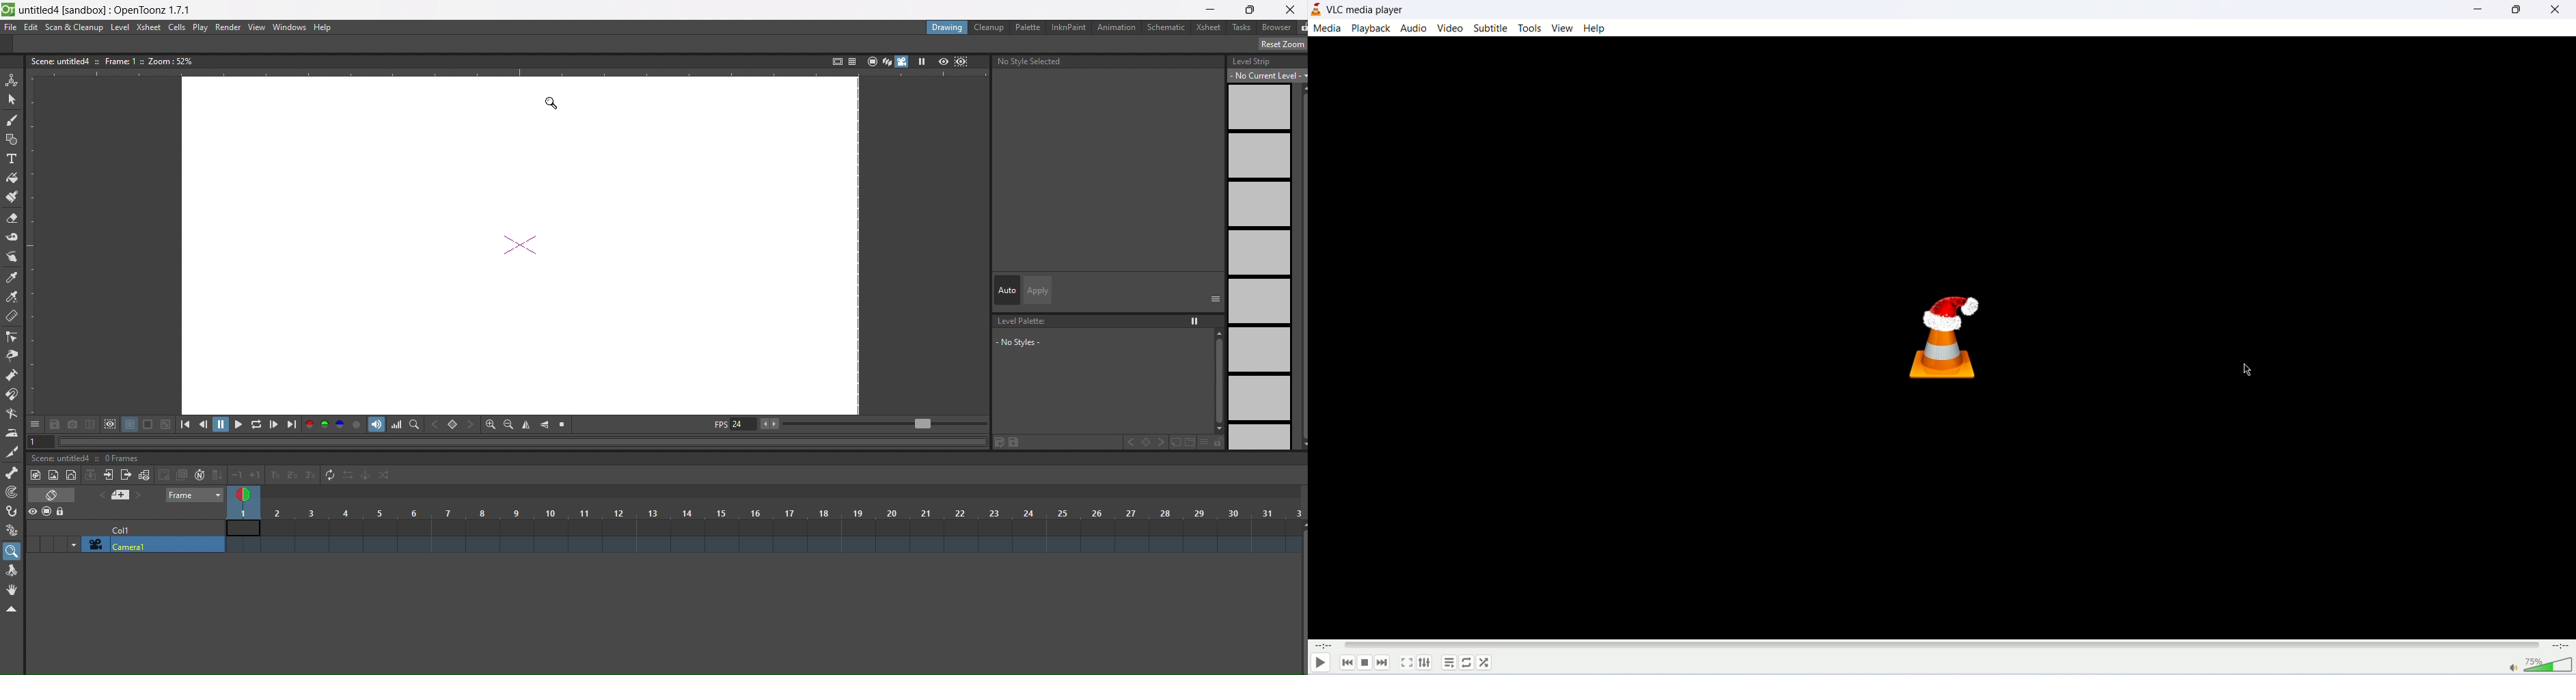  Describe the element at coordinates (948, 27) in the screenshot. I see `drawing` at that location.